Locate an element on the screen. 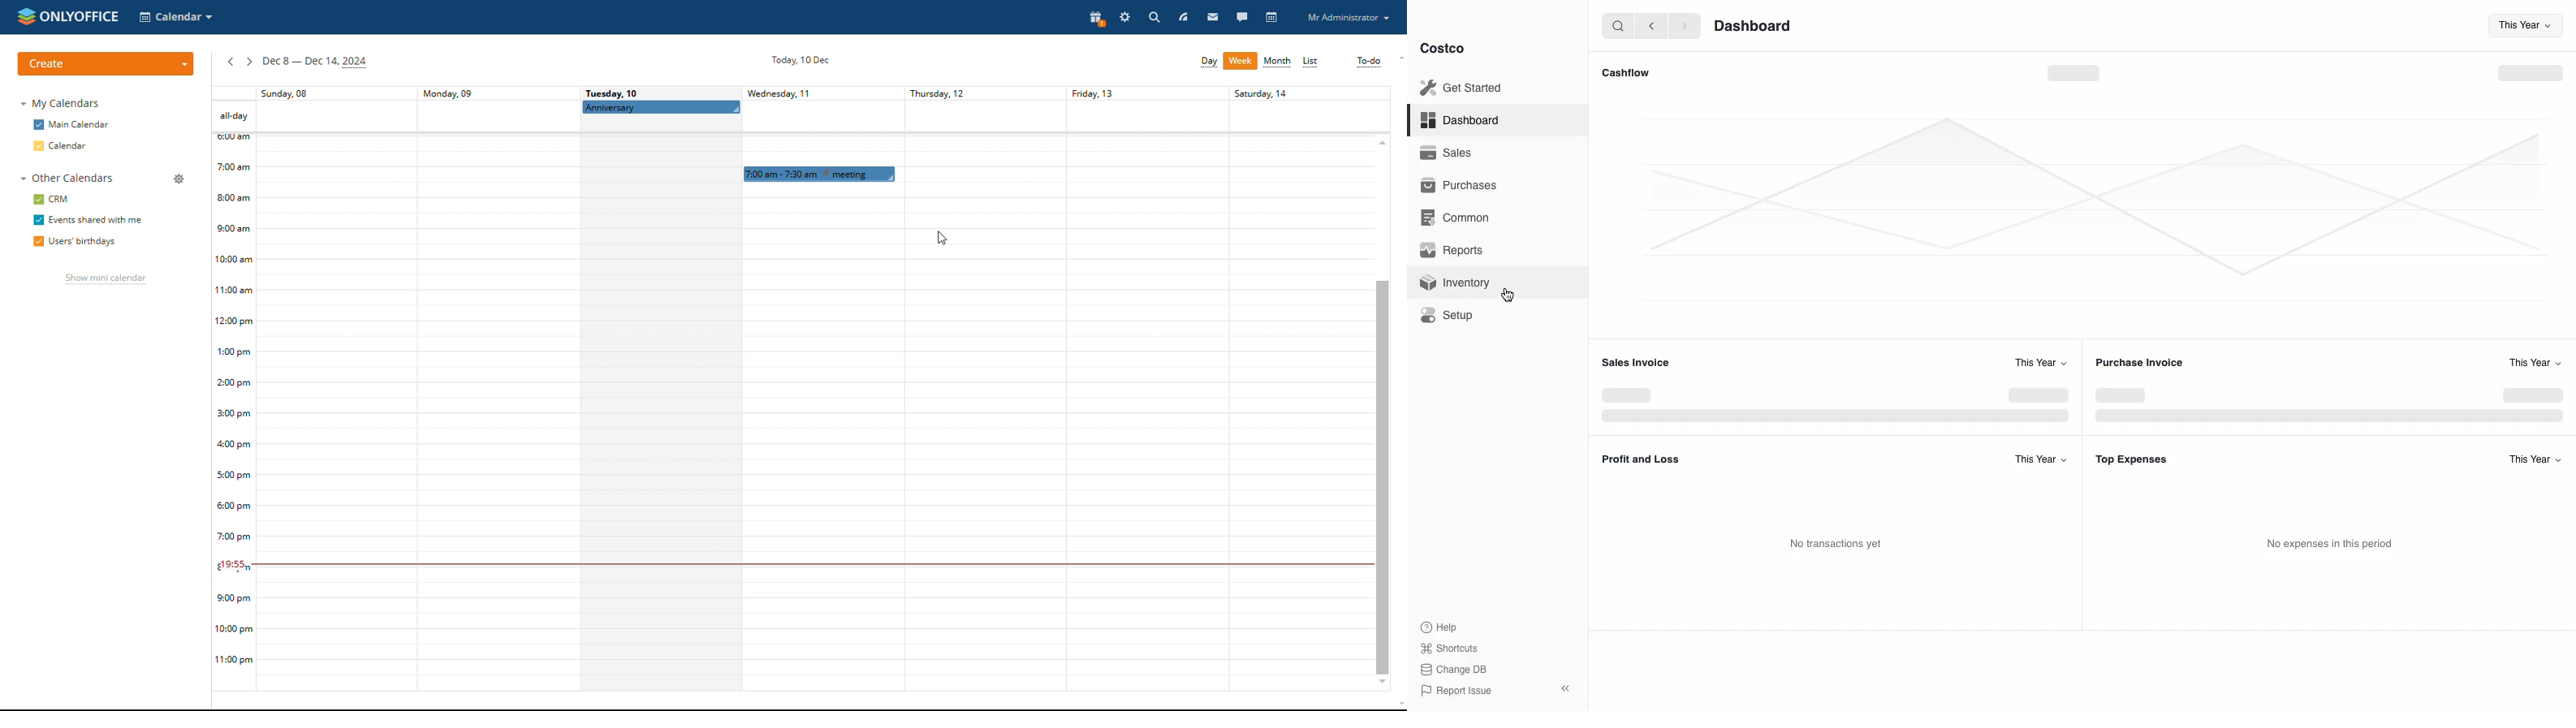 The height and width of the screenshot is (728, 2576). This Year is located at coordinates (2043, 459).